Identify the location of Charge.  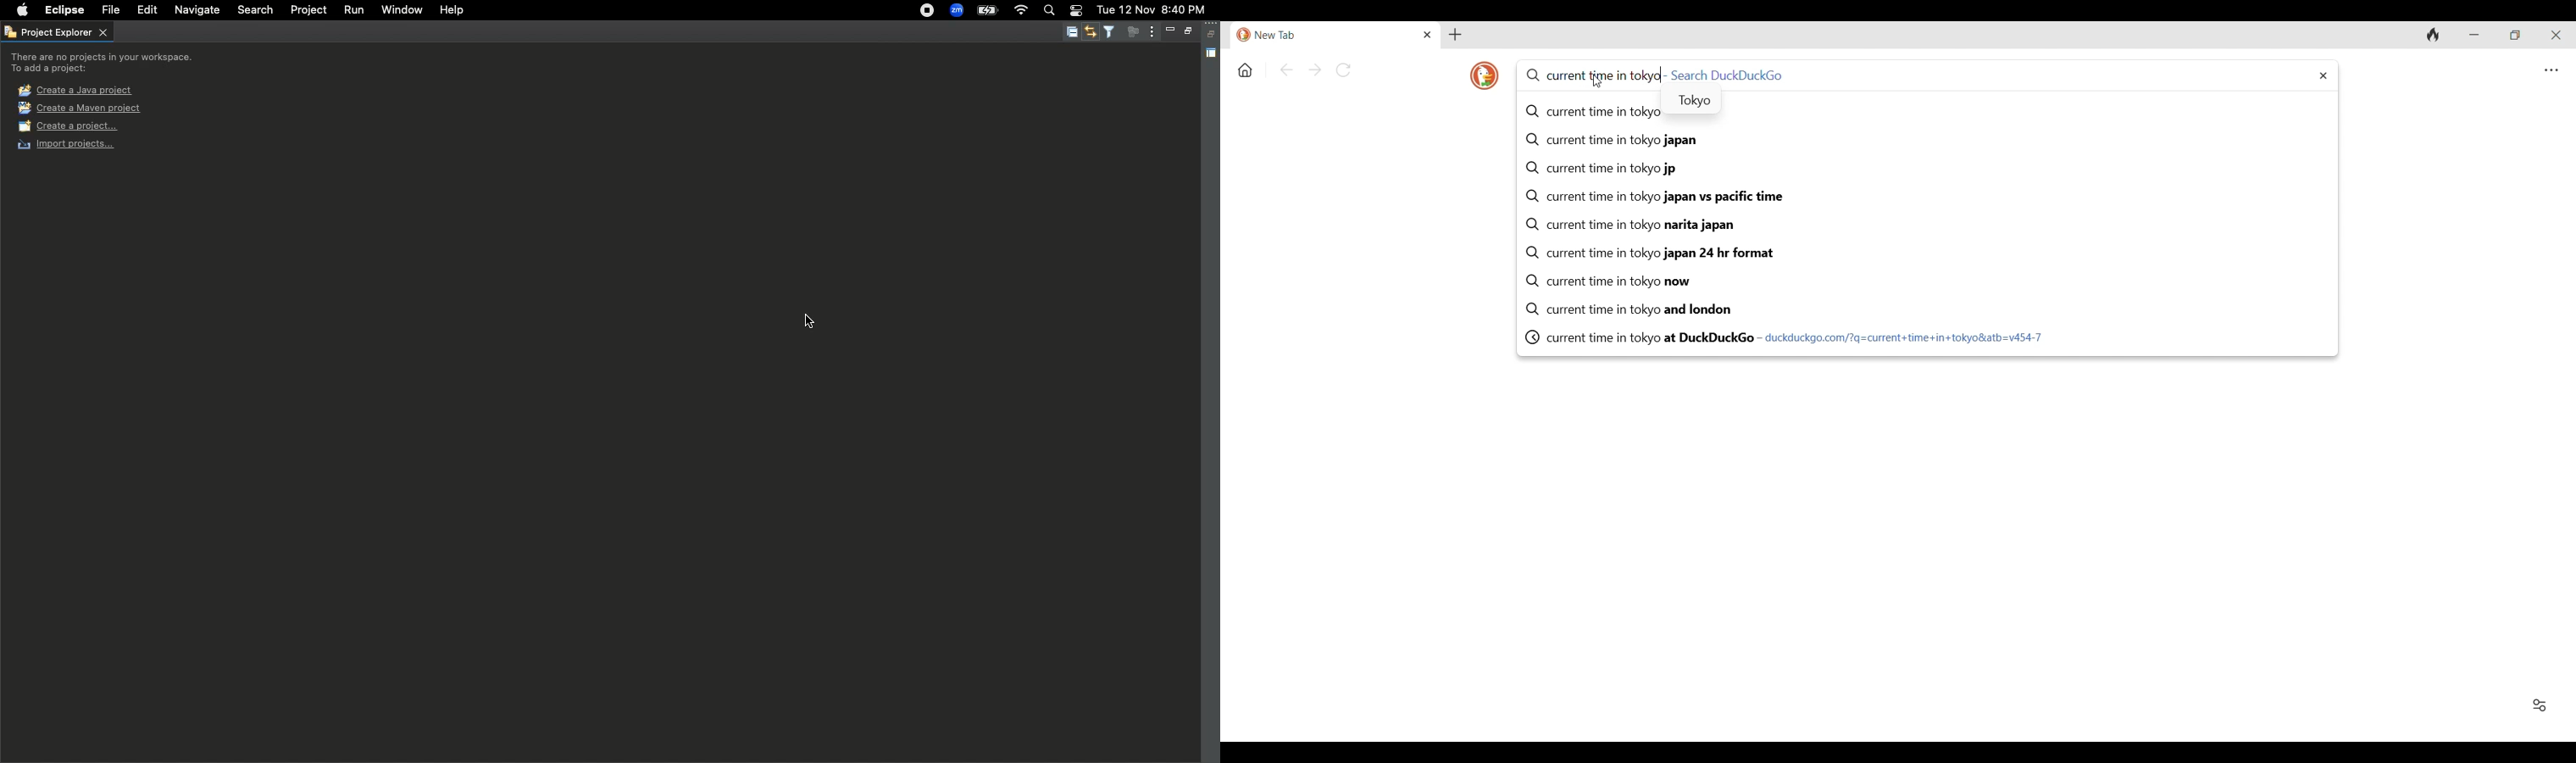
(987, 12).